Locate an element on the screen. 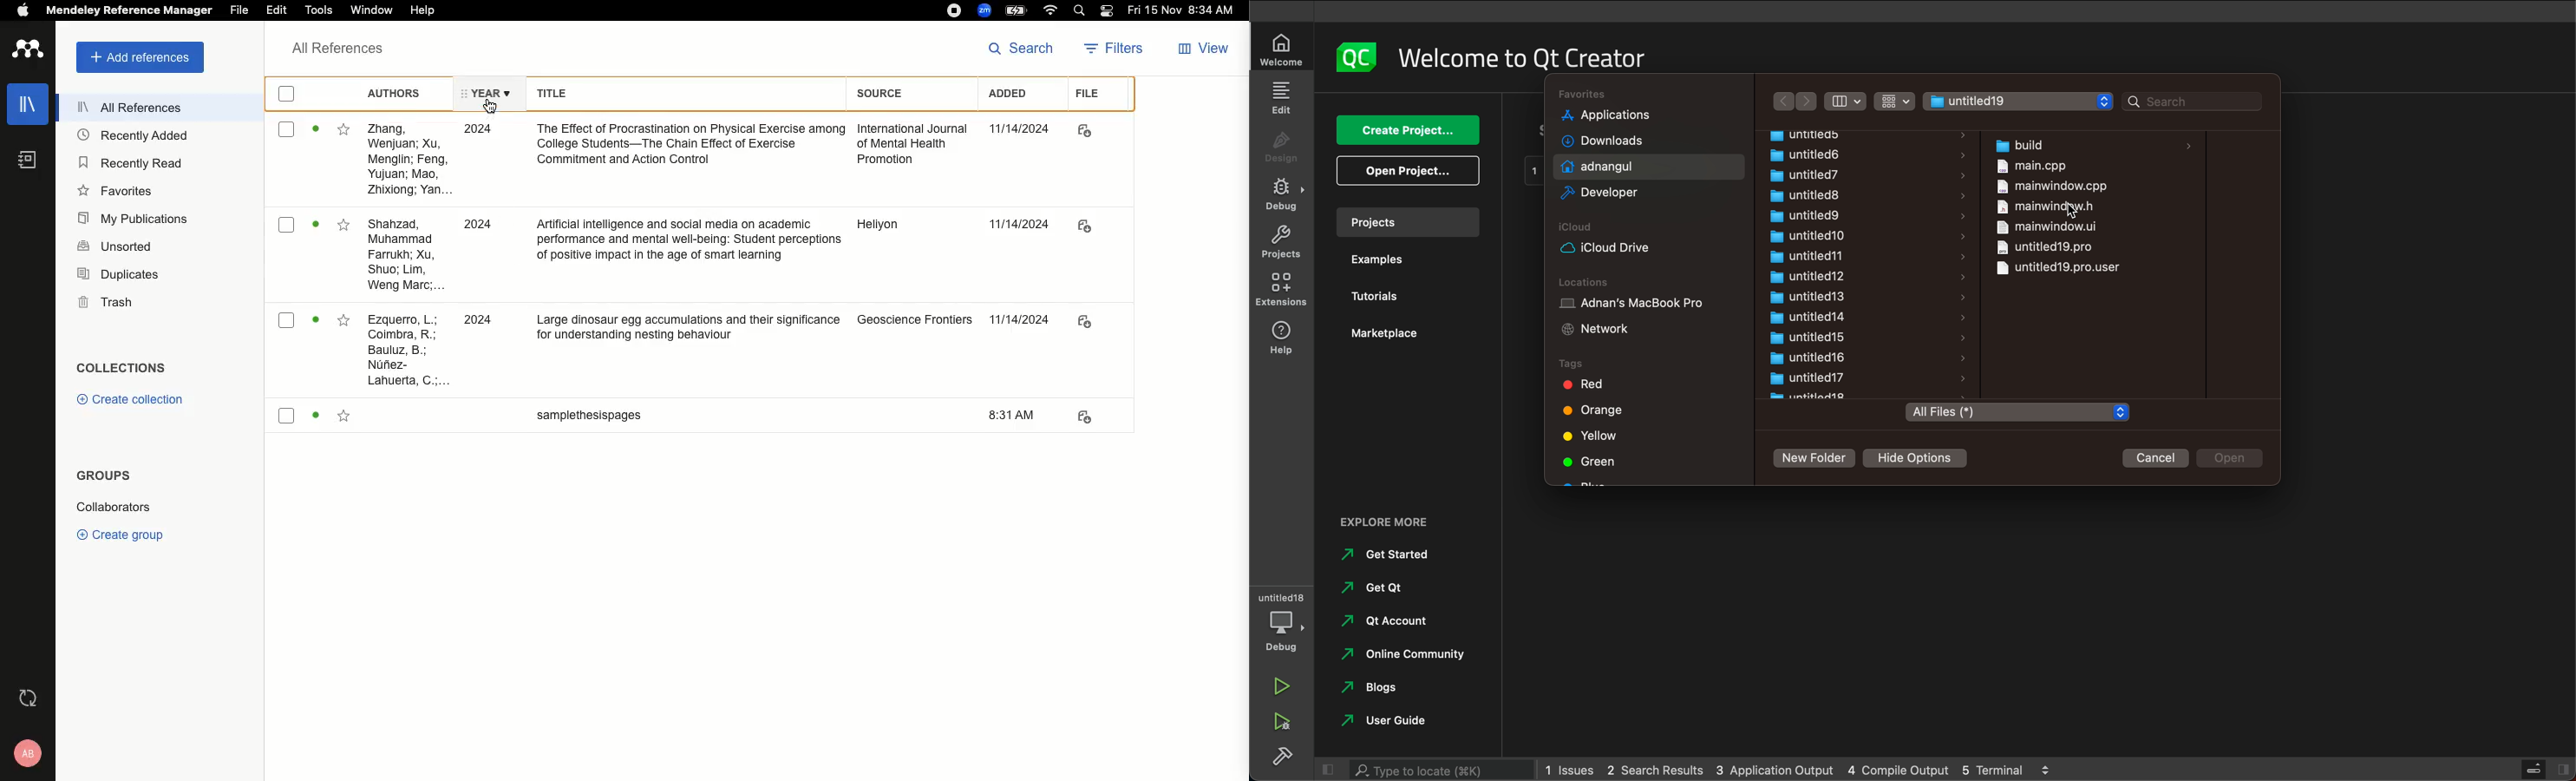 Image resolution: width=2576 pixels, height=784 pixels. files and folders is located at coordinates (2095, 143).